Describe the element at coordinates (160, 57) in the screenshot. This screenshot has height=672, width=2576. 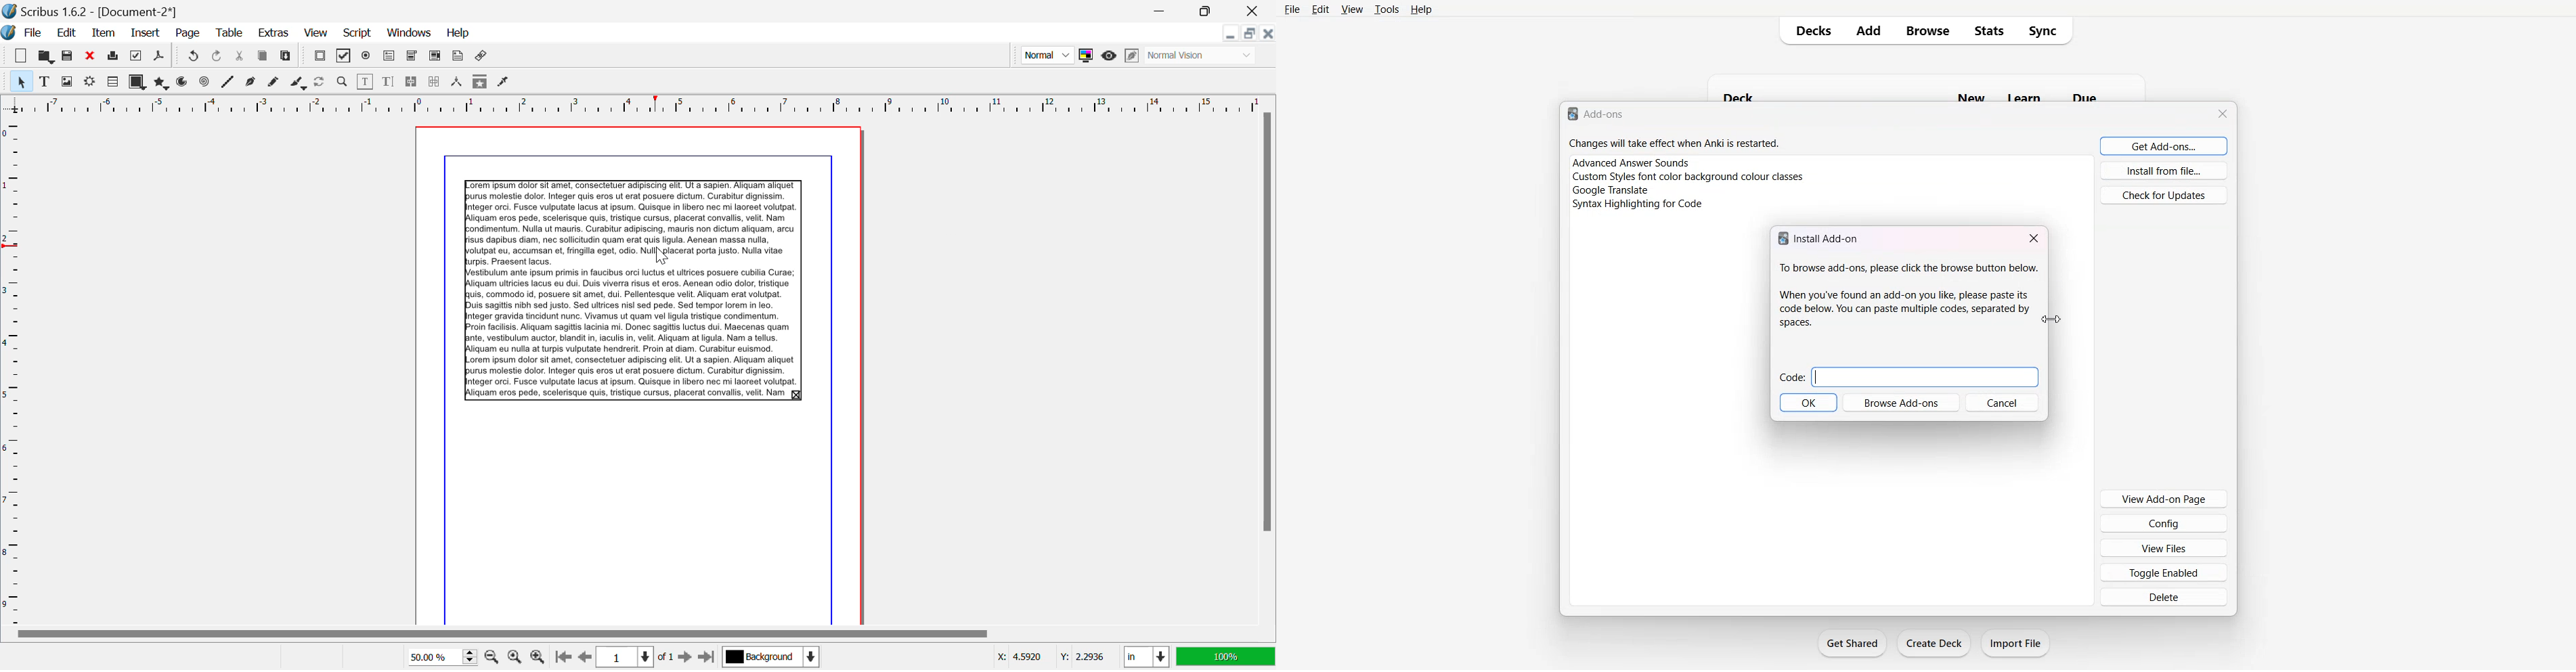
I see `Save as PDF` at that location.